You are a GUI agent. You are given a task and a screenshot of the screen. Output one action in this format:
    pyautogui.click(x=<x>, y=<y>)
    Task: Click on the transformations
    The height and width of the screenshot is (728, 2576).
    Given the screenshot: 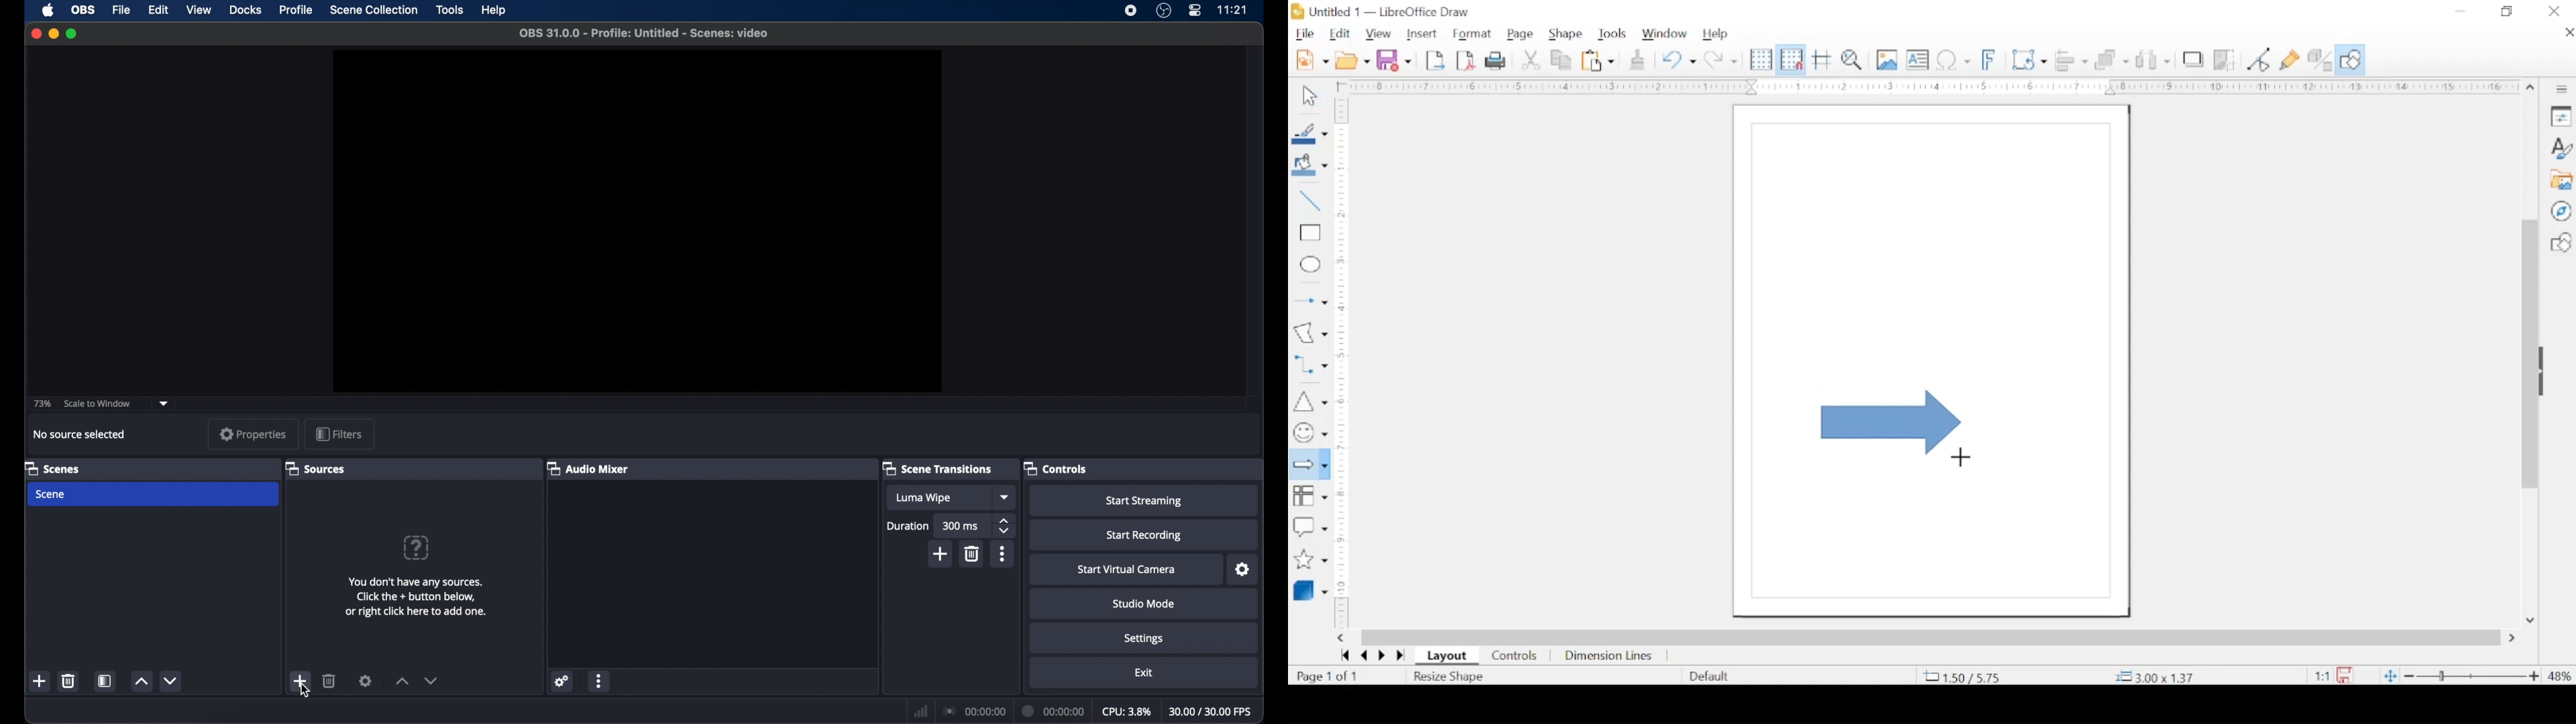 What is the action you would take?
    pyautogui.click(x=2029, y=60)
    